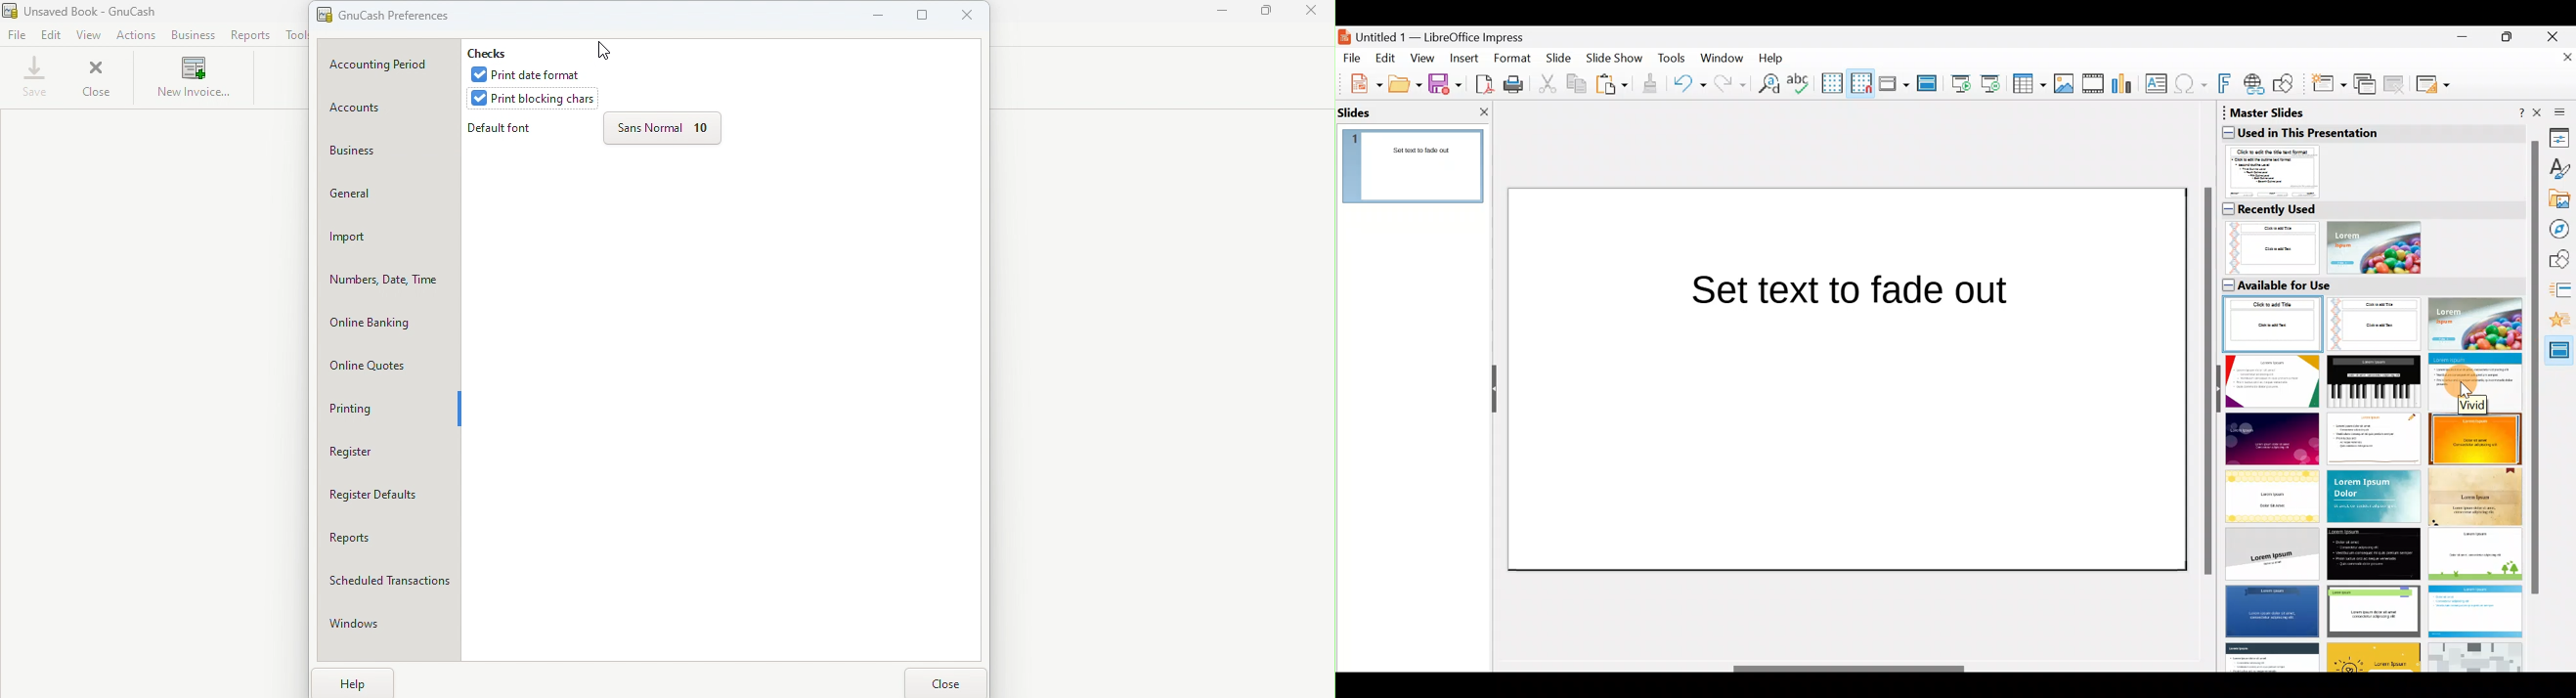 The height and width of the screenshot is (700, 2576). Describe the element at coordinates (1405, 84) in the screenshot. I see `Open` at that location.